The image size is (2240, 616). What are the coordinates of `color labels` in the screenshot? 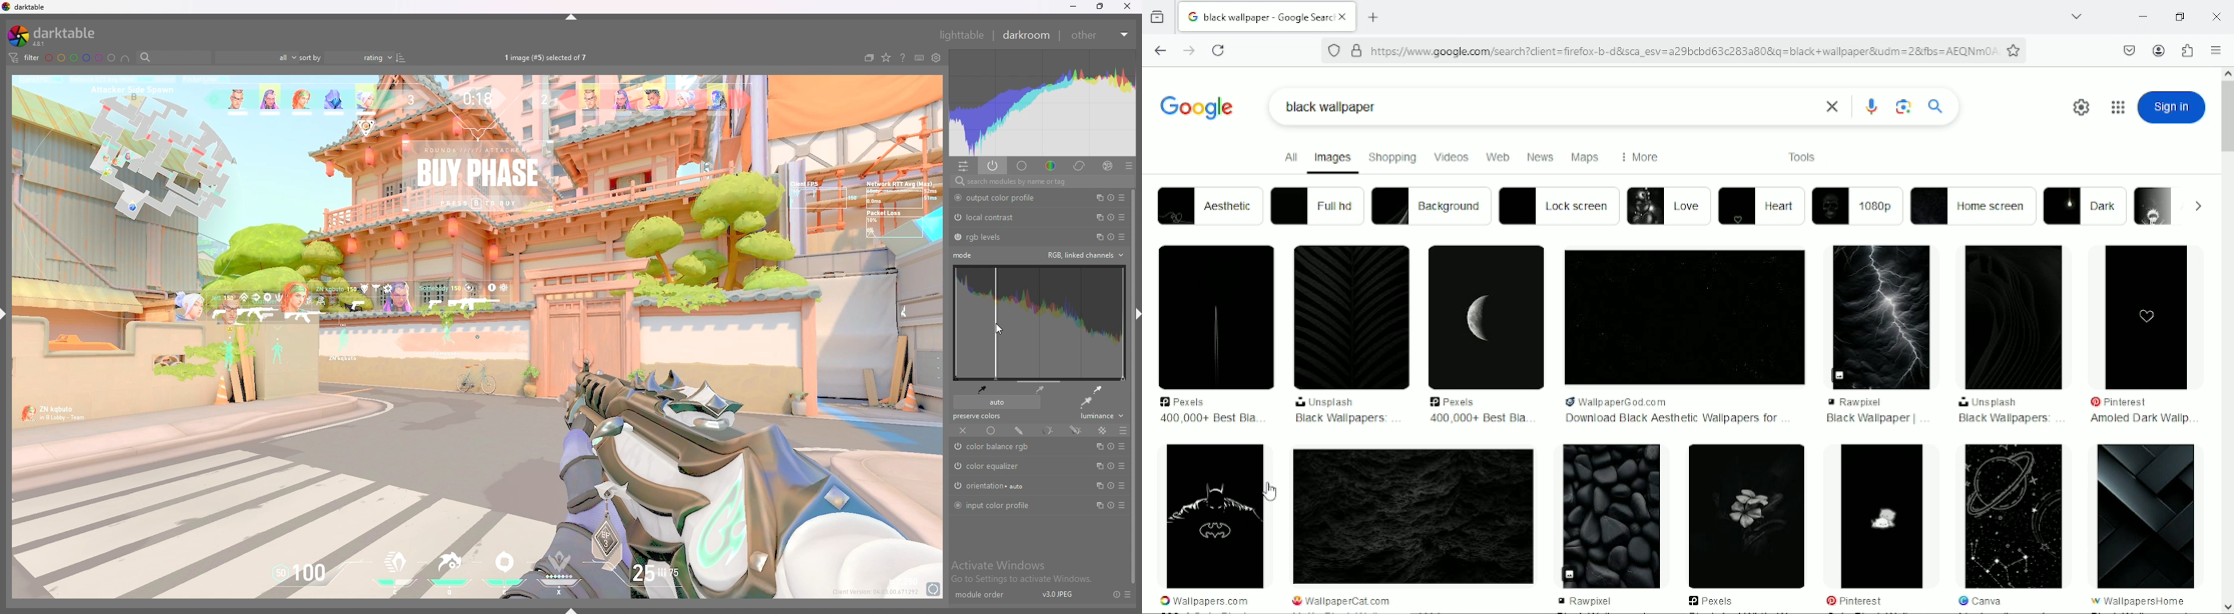 It's located at (80, 58).